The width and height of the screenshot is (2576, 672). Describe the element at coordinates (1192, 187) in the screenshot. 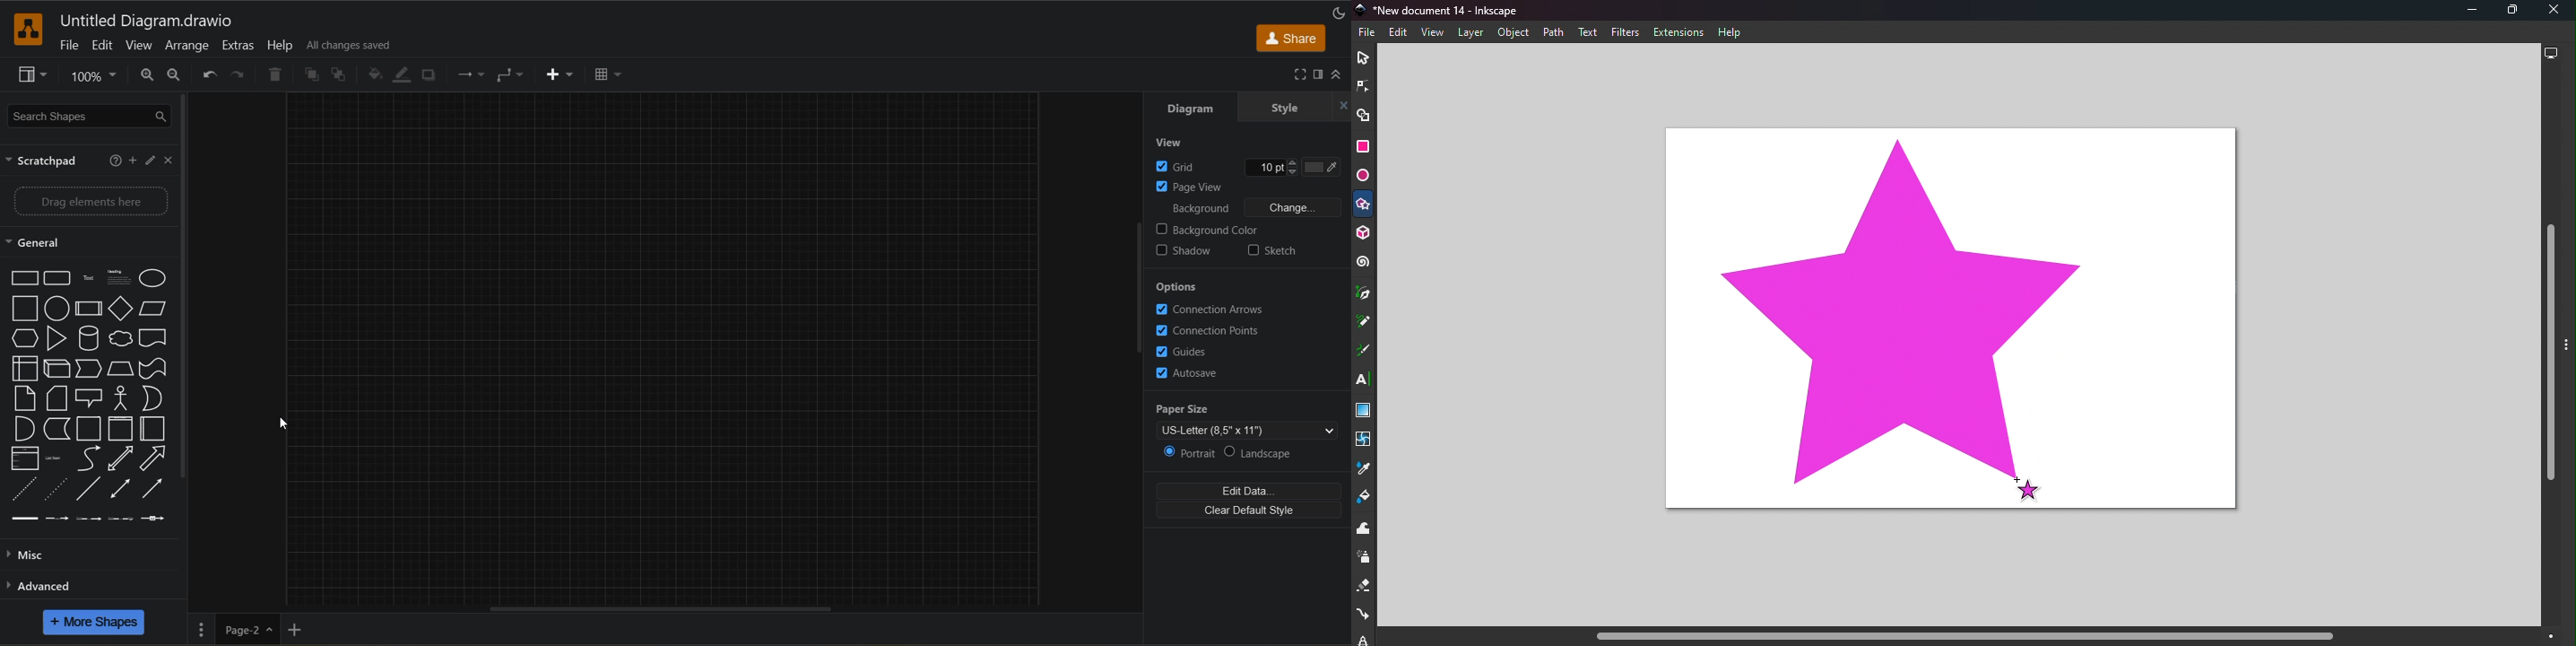

I see `page view` at that location.